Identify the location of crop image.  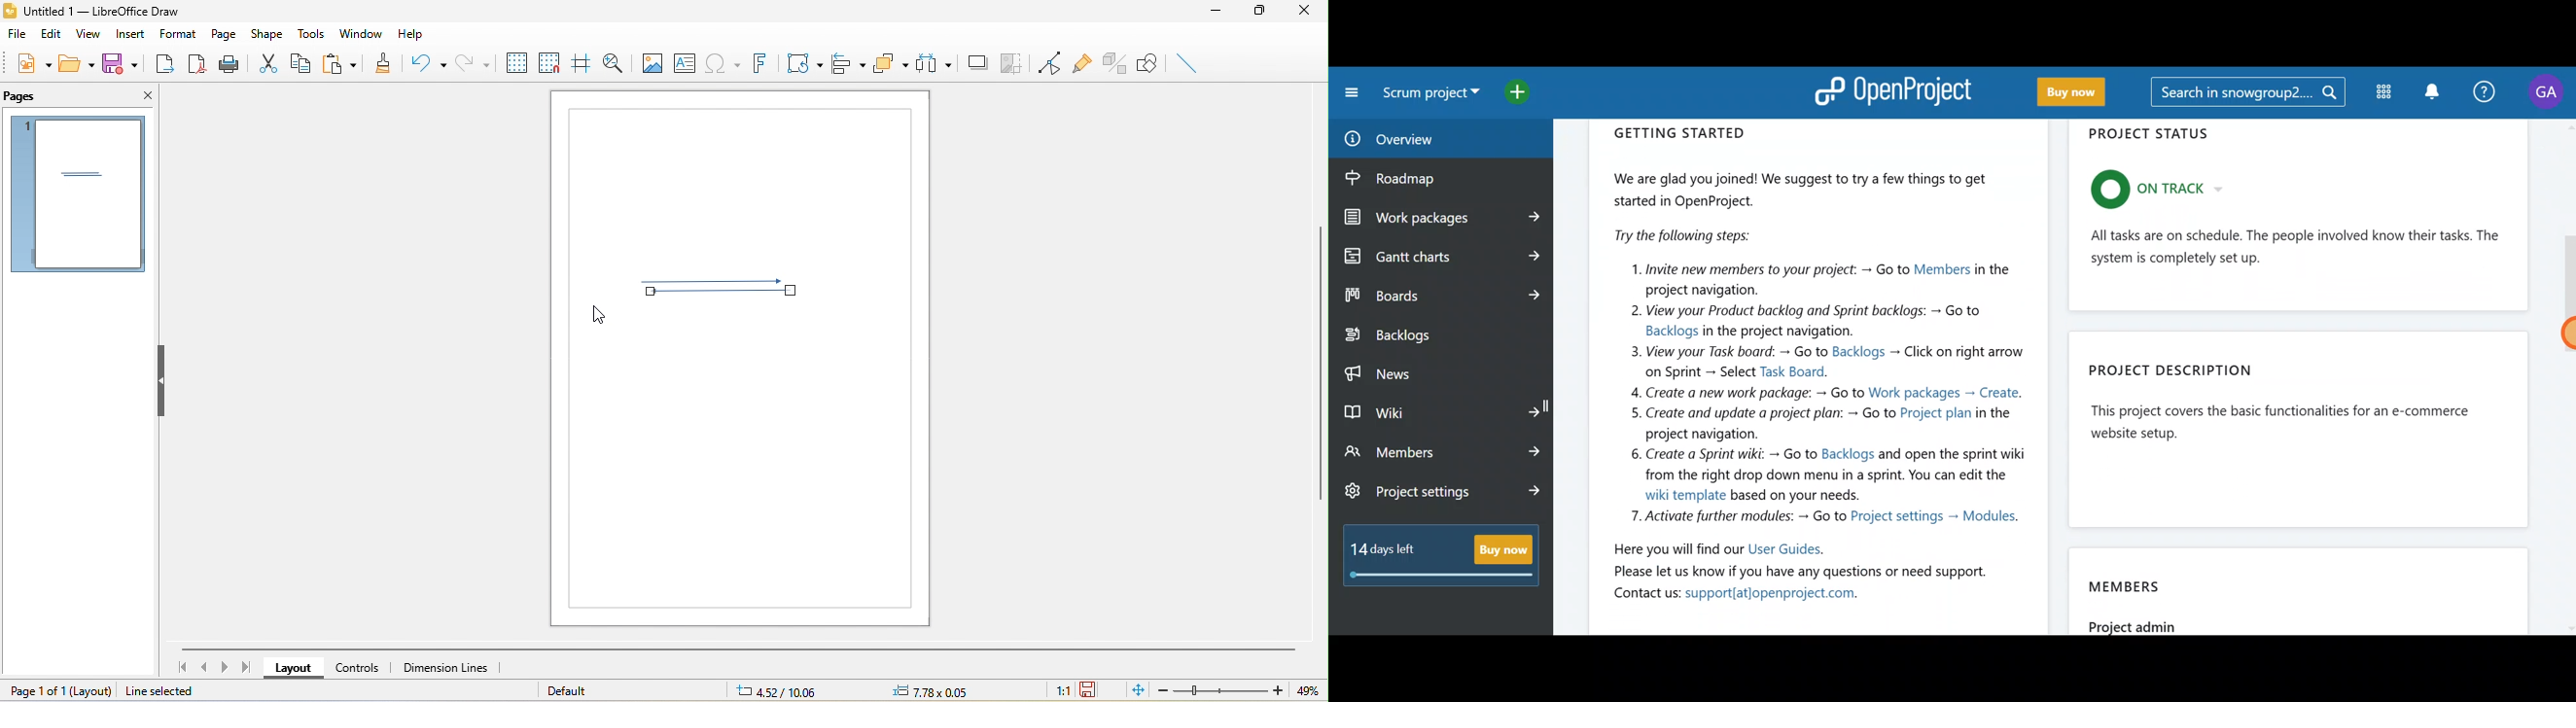
(1013, 62).